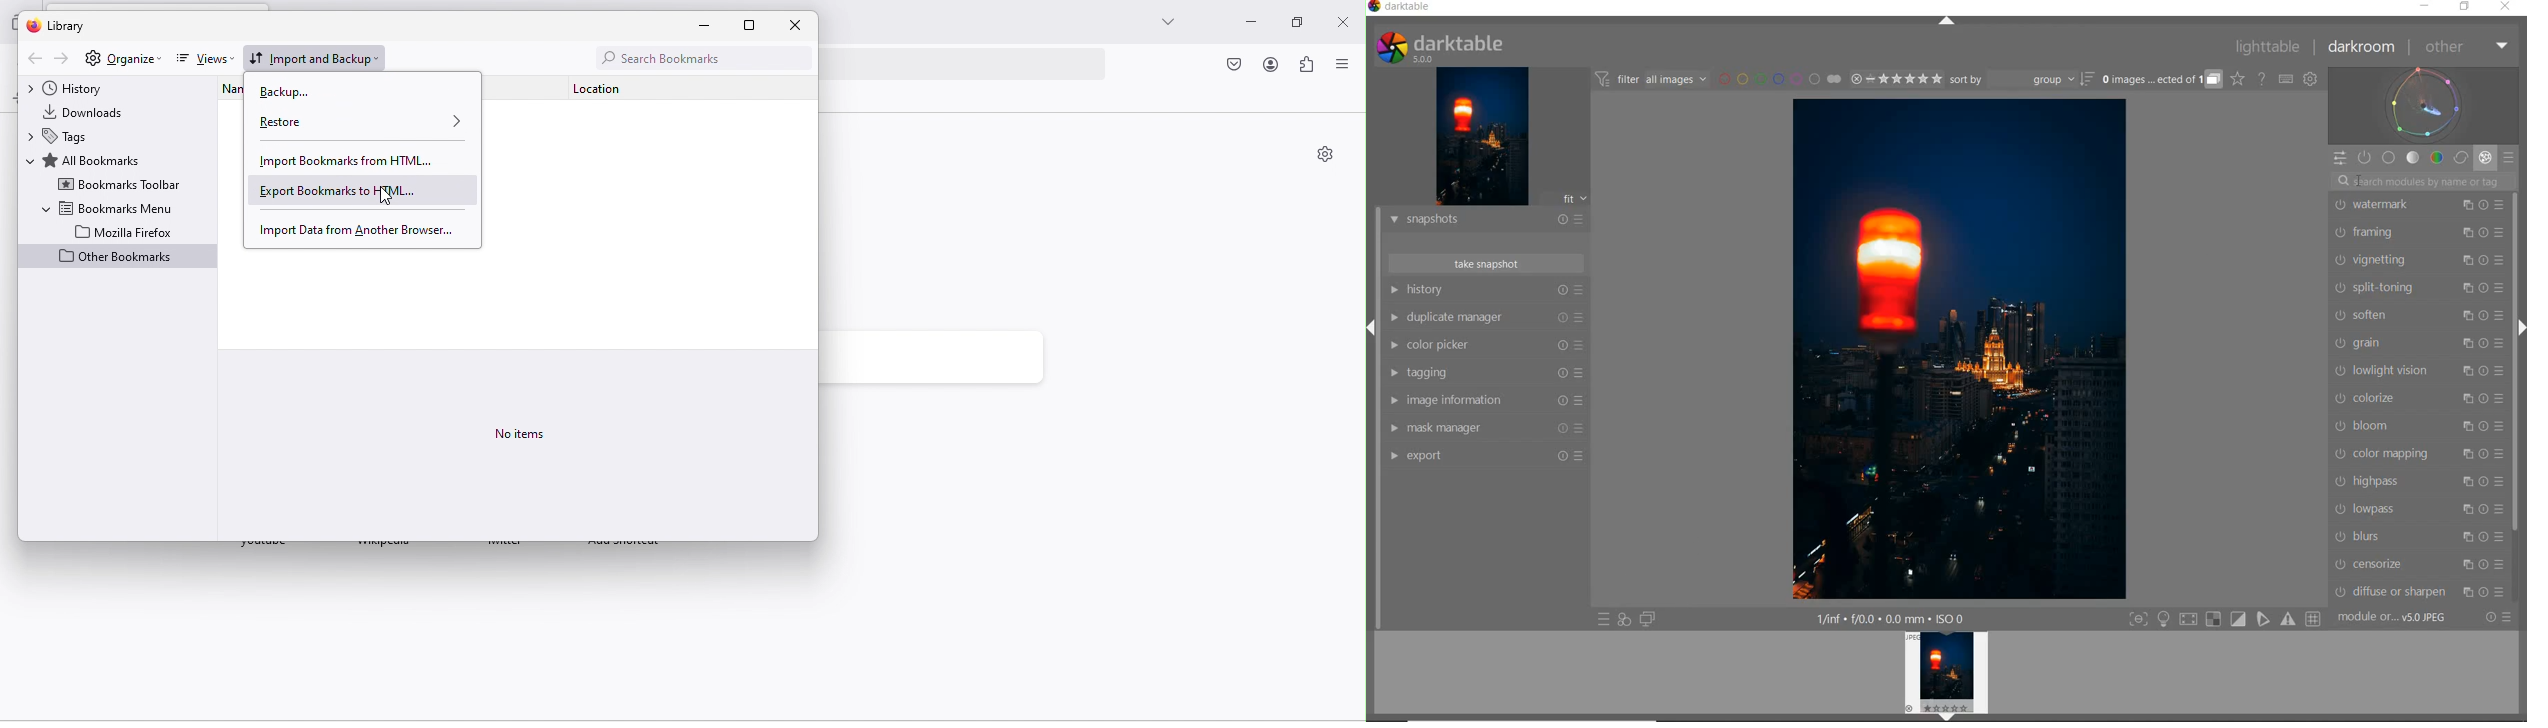 The height and width of the screenshot is (728, 2548). I want to click on CORRECT, so click(2461, 158).